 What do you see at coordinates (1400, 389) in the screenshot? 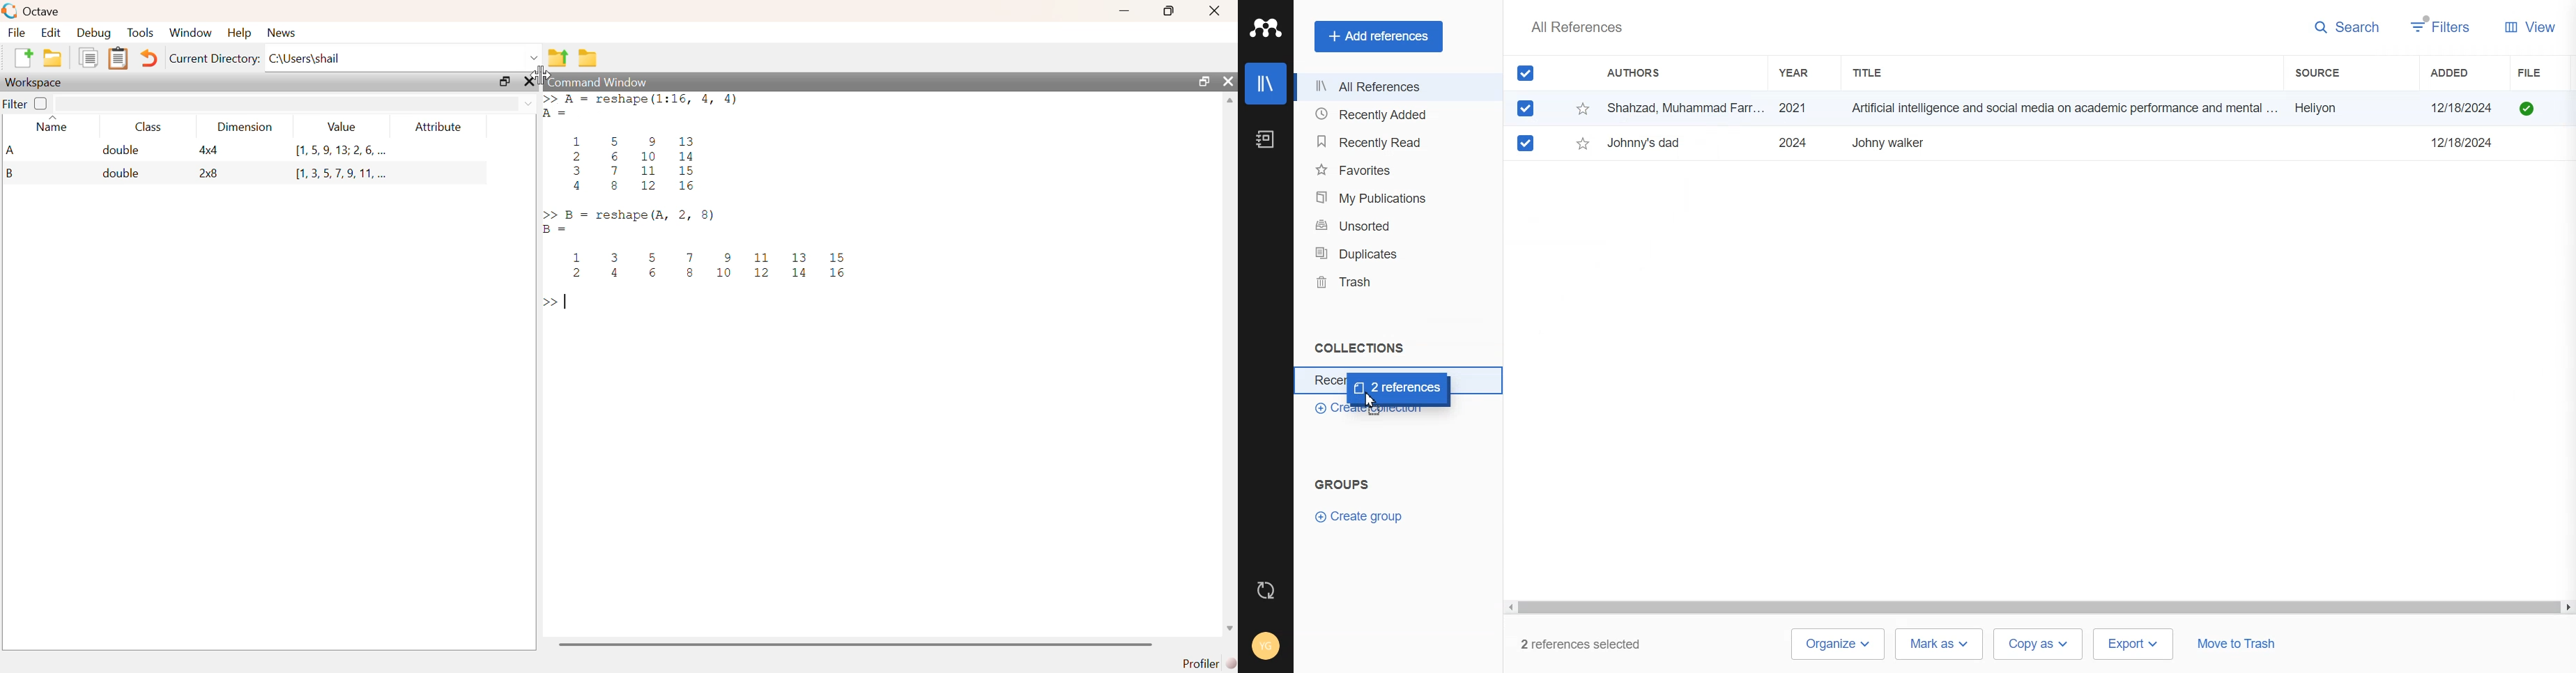
I see `Drag Cursor` at bounding box center [1400, 389].